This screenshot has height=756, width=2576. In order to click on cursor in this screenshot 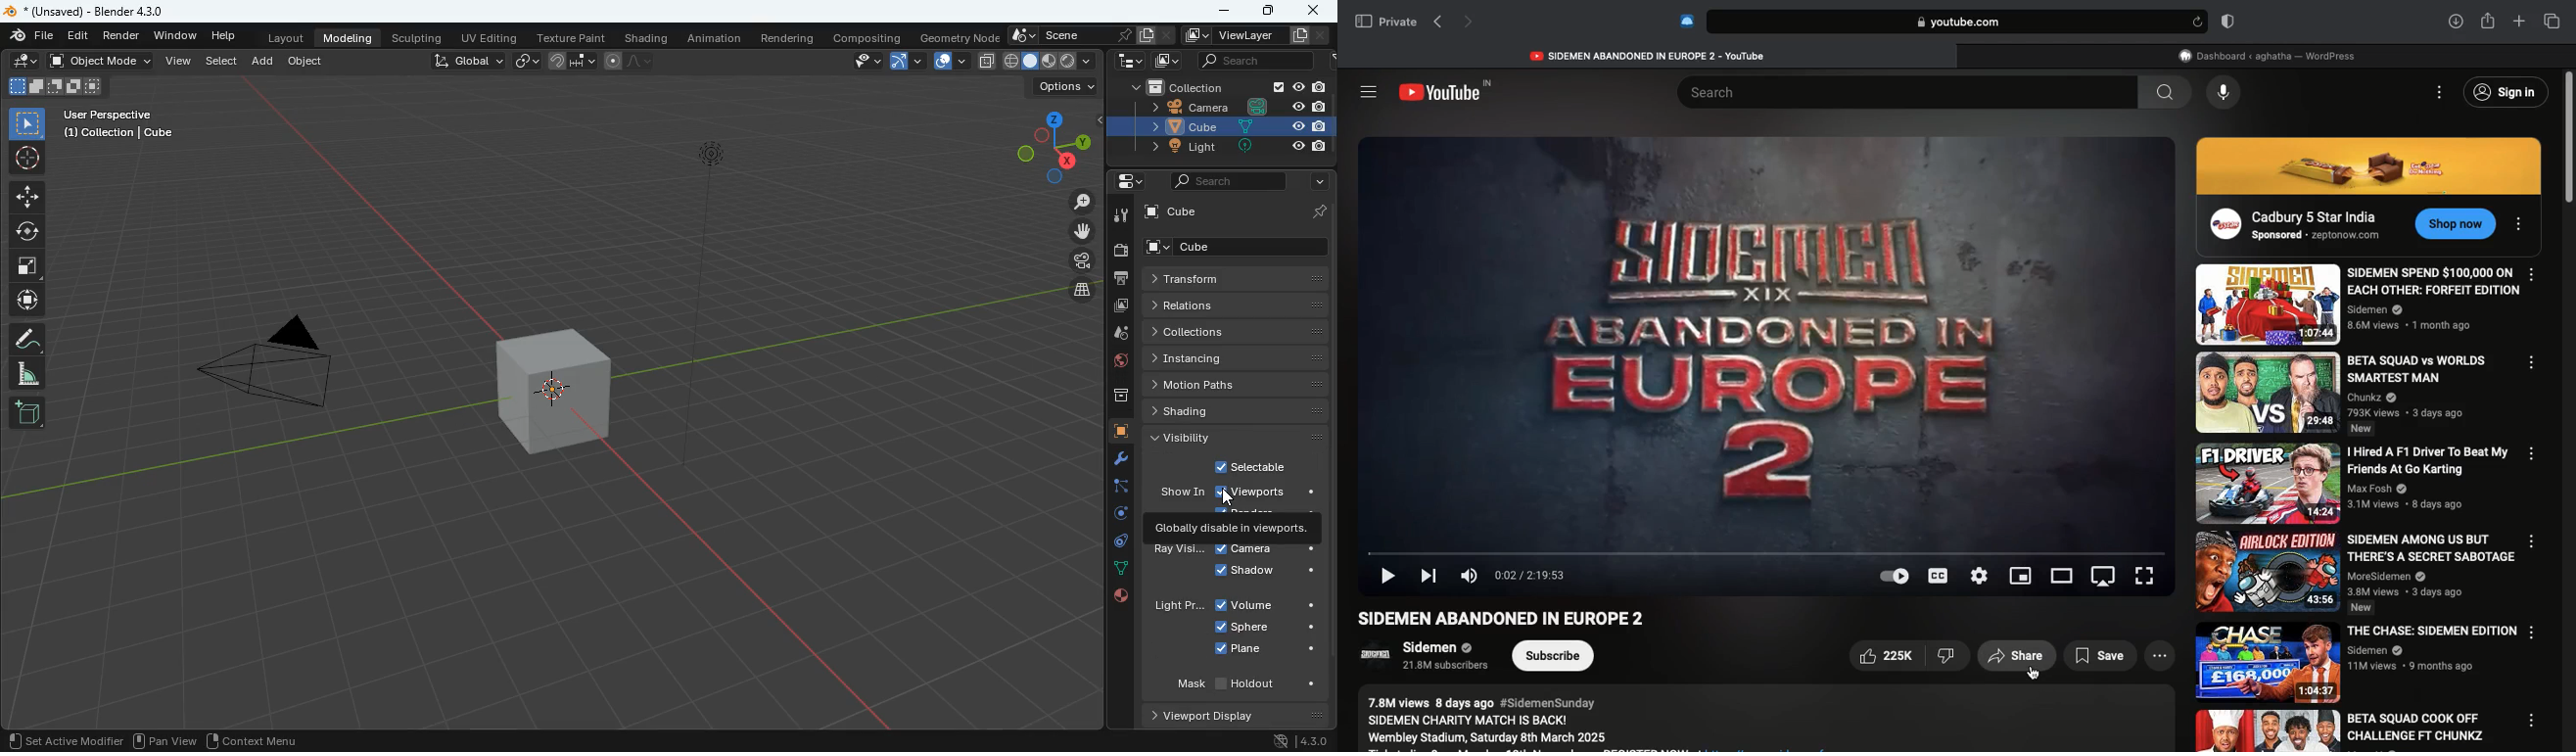, I will do `click(2033, 675)`.